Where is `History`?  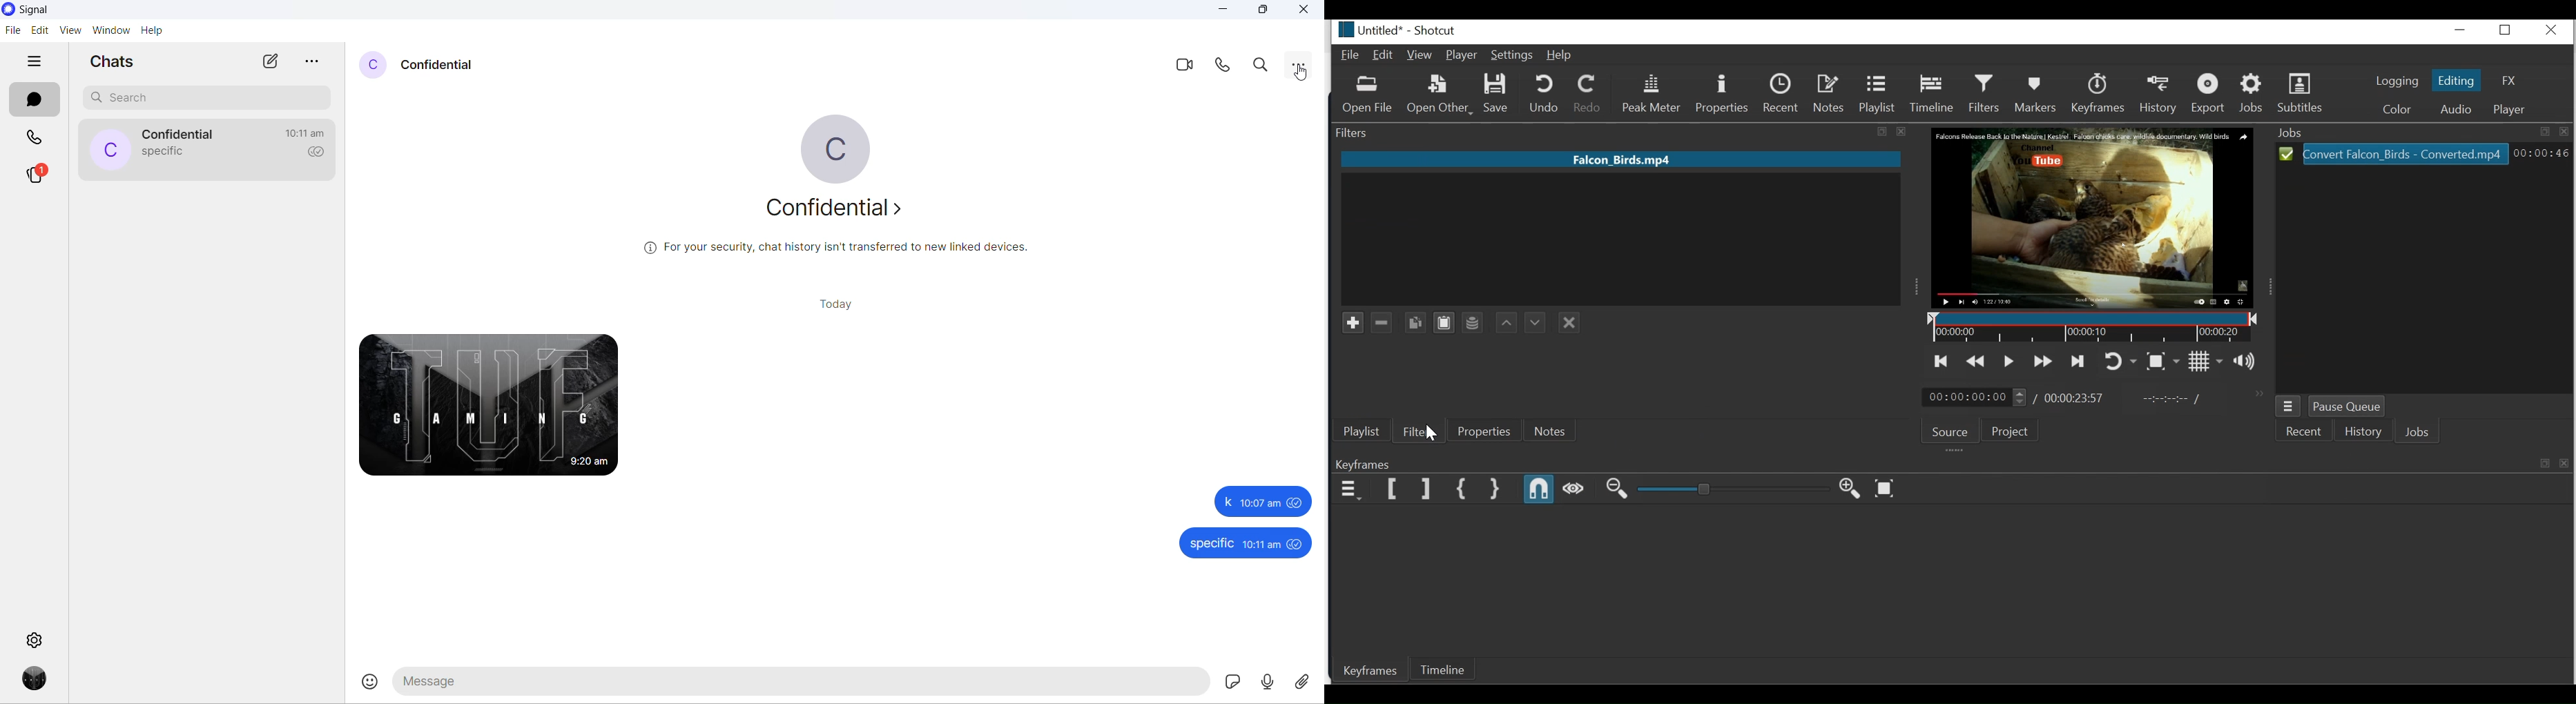 History is located at coordinates (2160, 95).